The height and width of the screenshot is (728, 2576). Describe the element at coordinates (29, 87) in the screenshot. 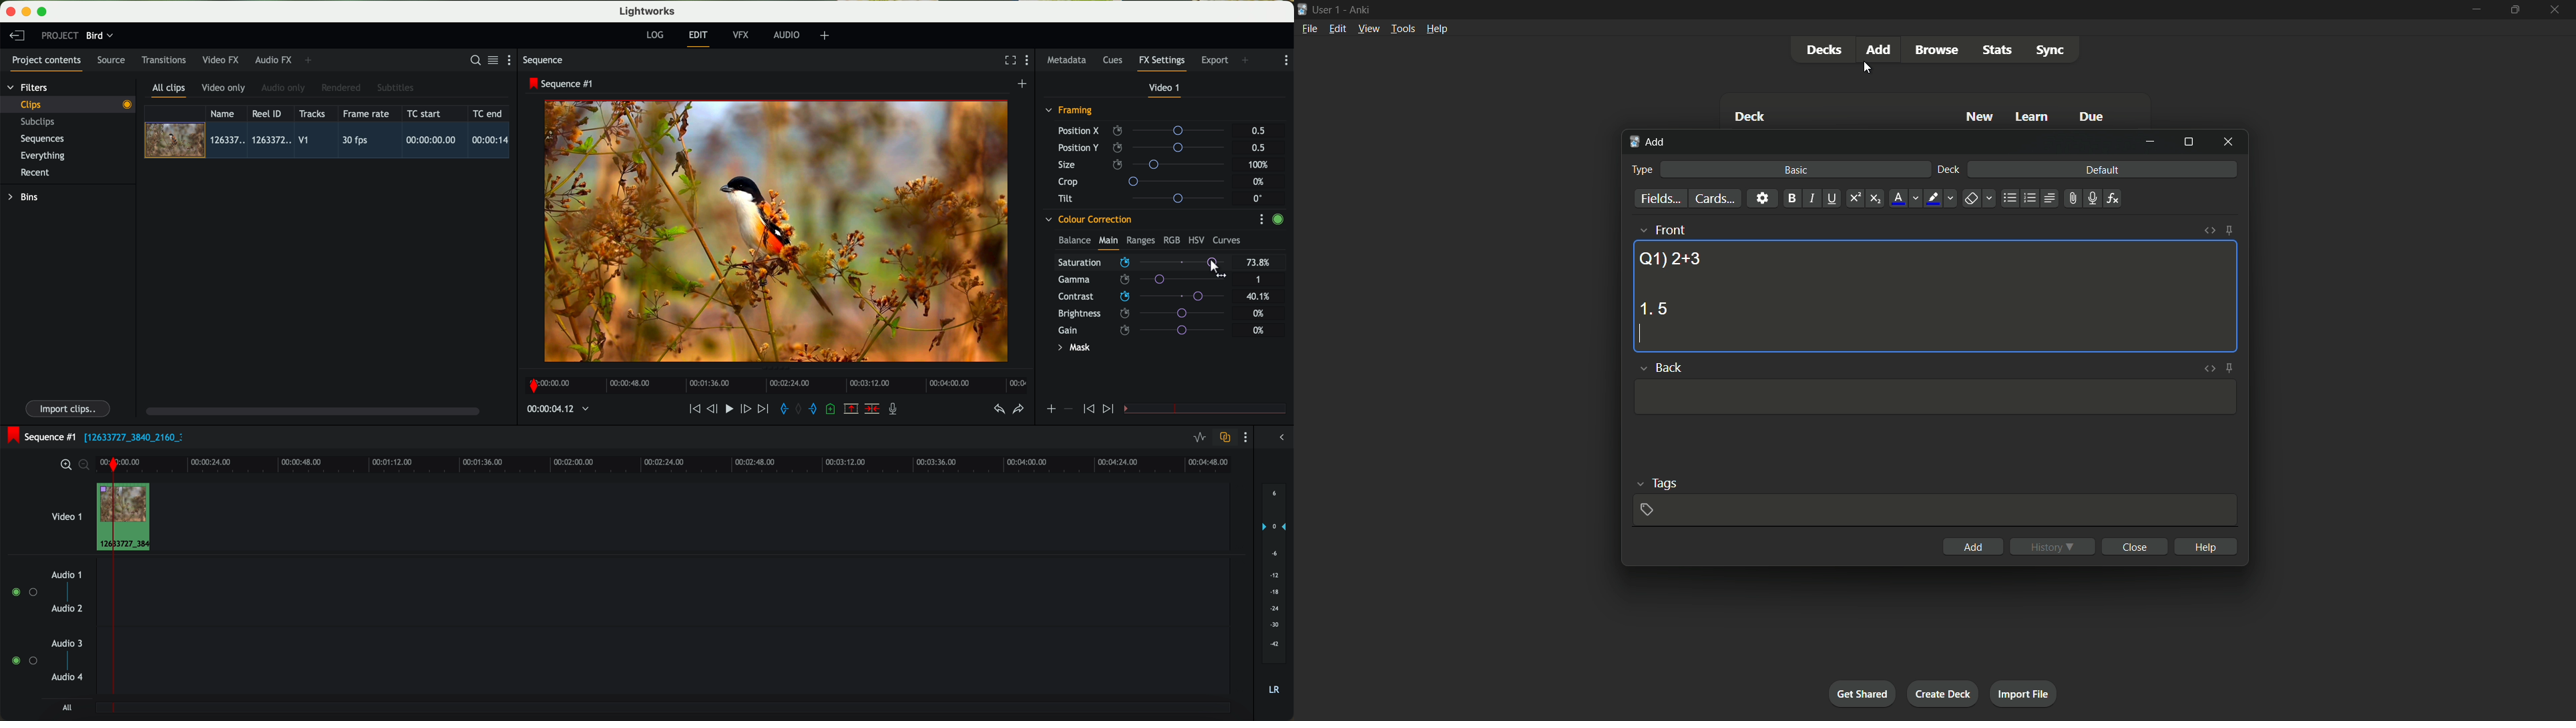

I see `filters` at that location.